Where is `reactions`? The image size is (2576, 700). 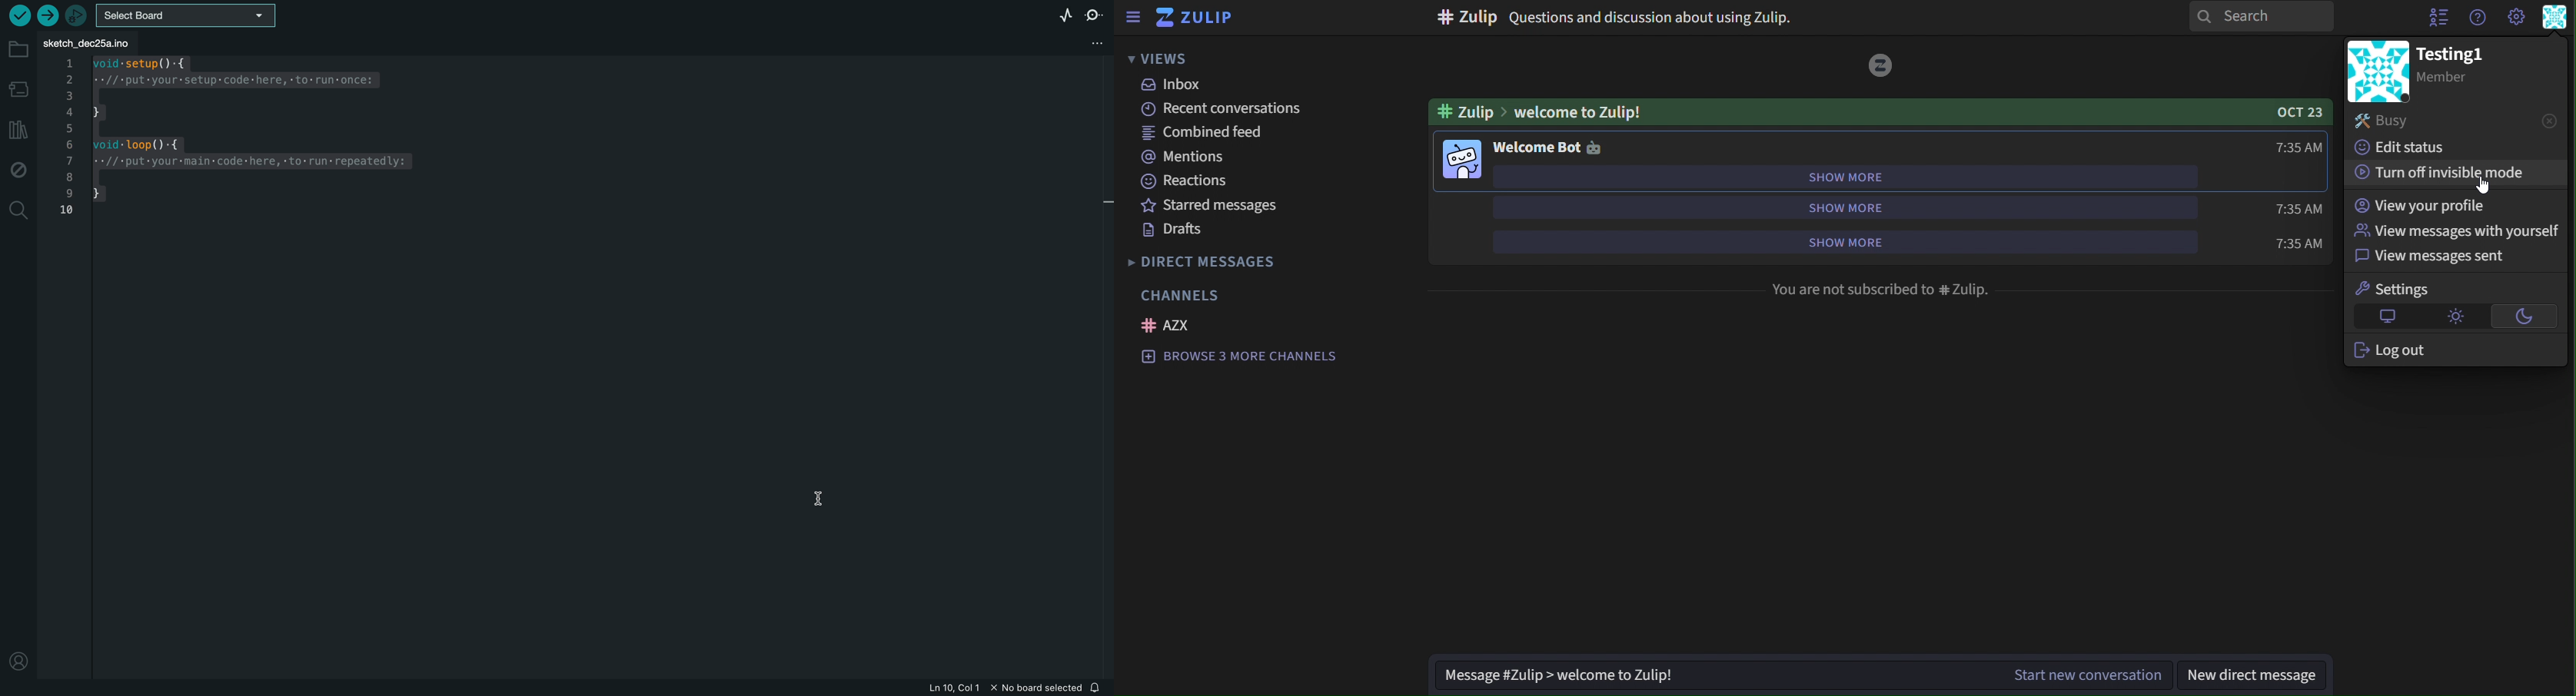
reactions is located at coordinates (1188, 181).